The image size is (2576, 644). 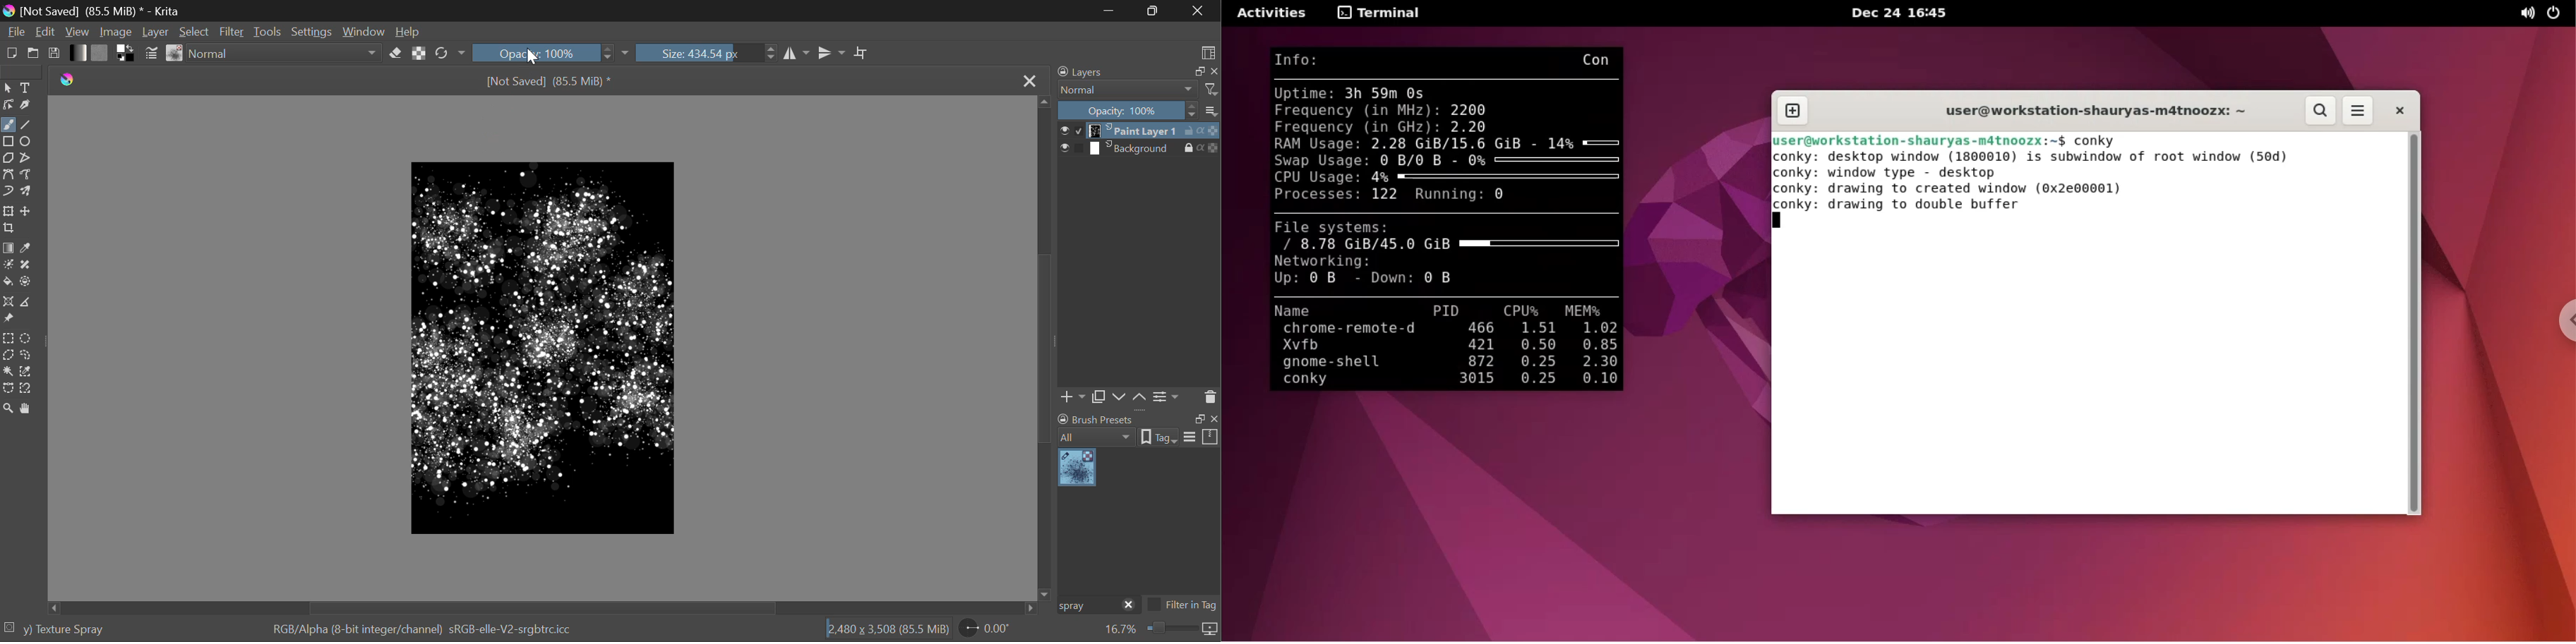 I want to click on Settings, so click(x=315, y=31).